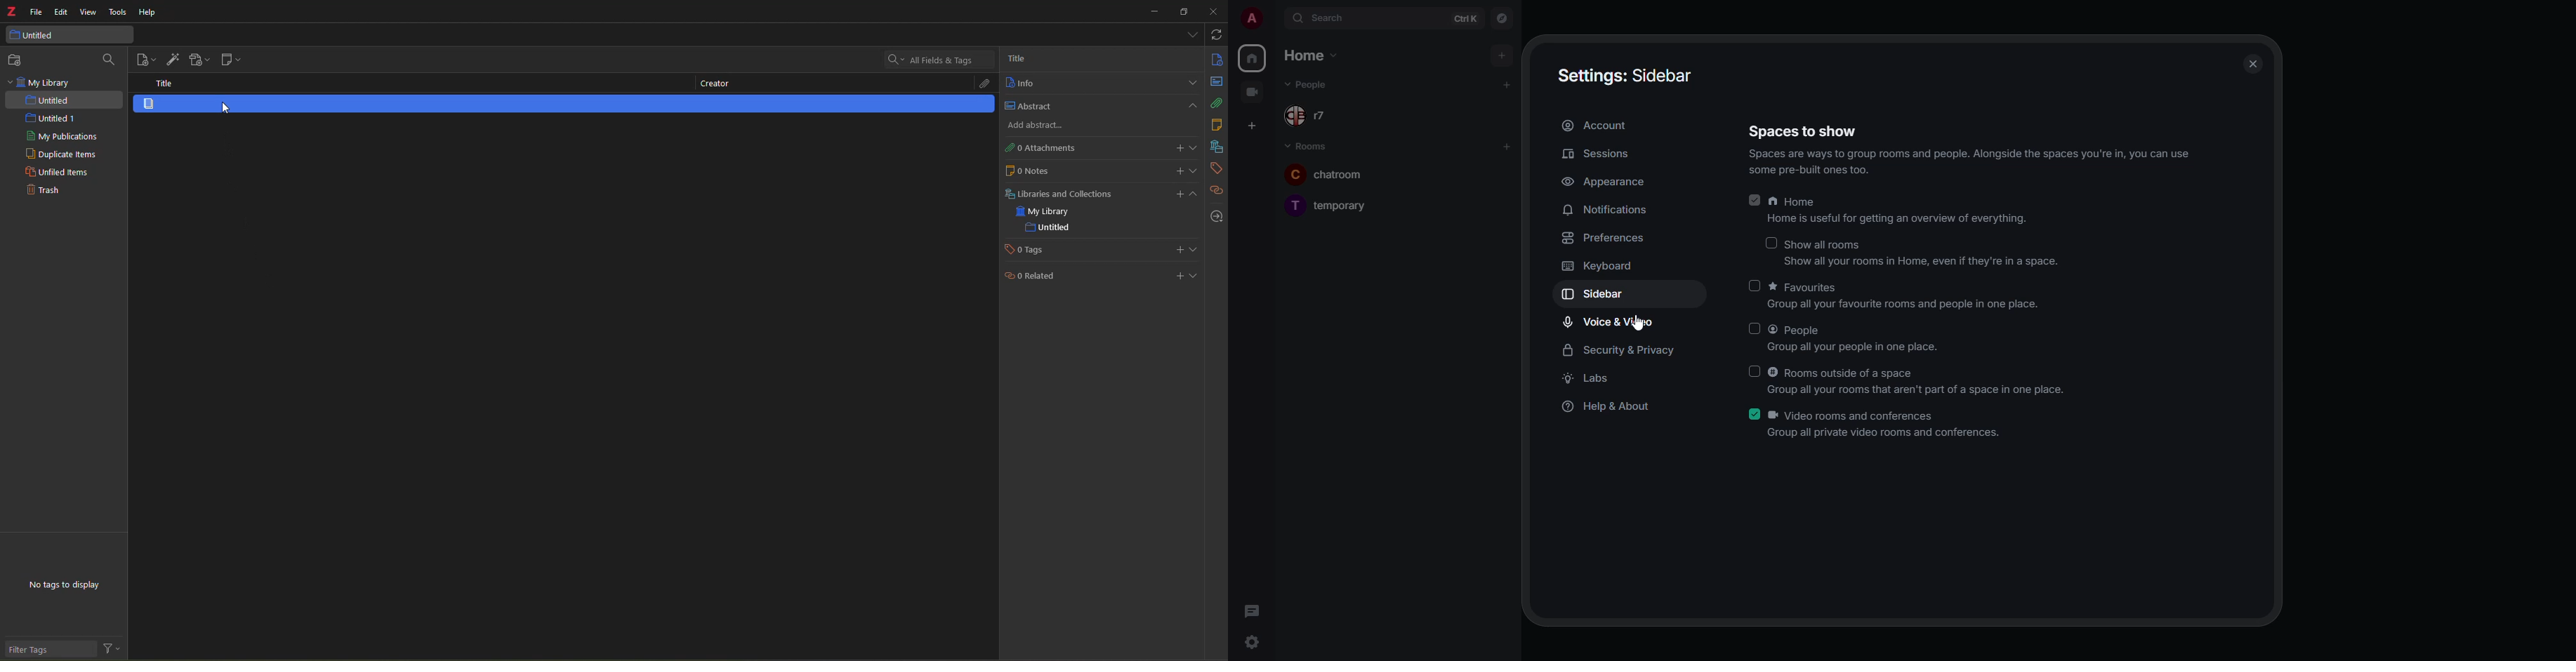  I want to click on z, so click(12, 13).